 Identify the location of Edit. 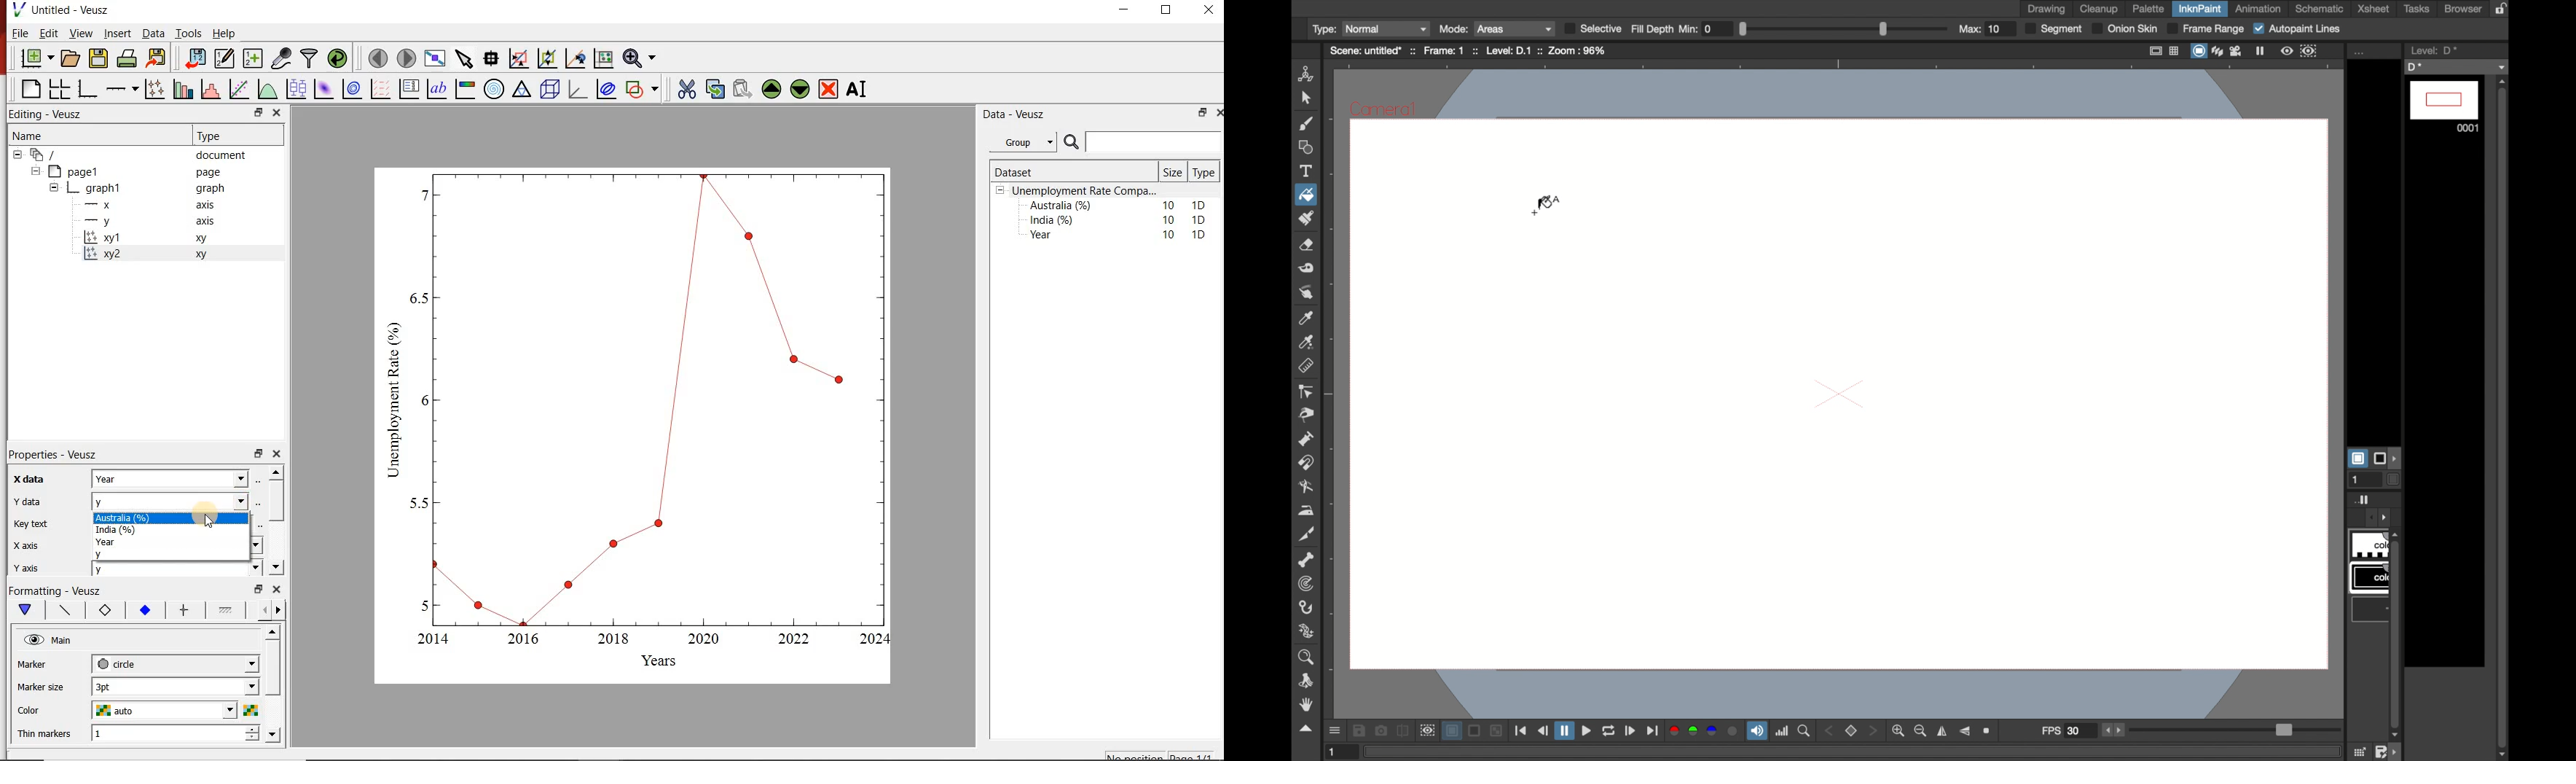
(47, 33).